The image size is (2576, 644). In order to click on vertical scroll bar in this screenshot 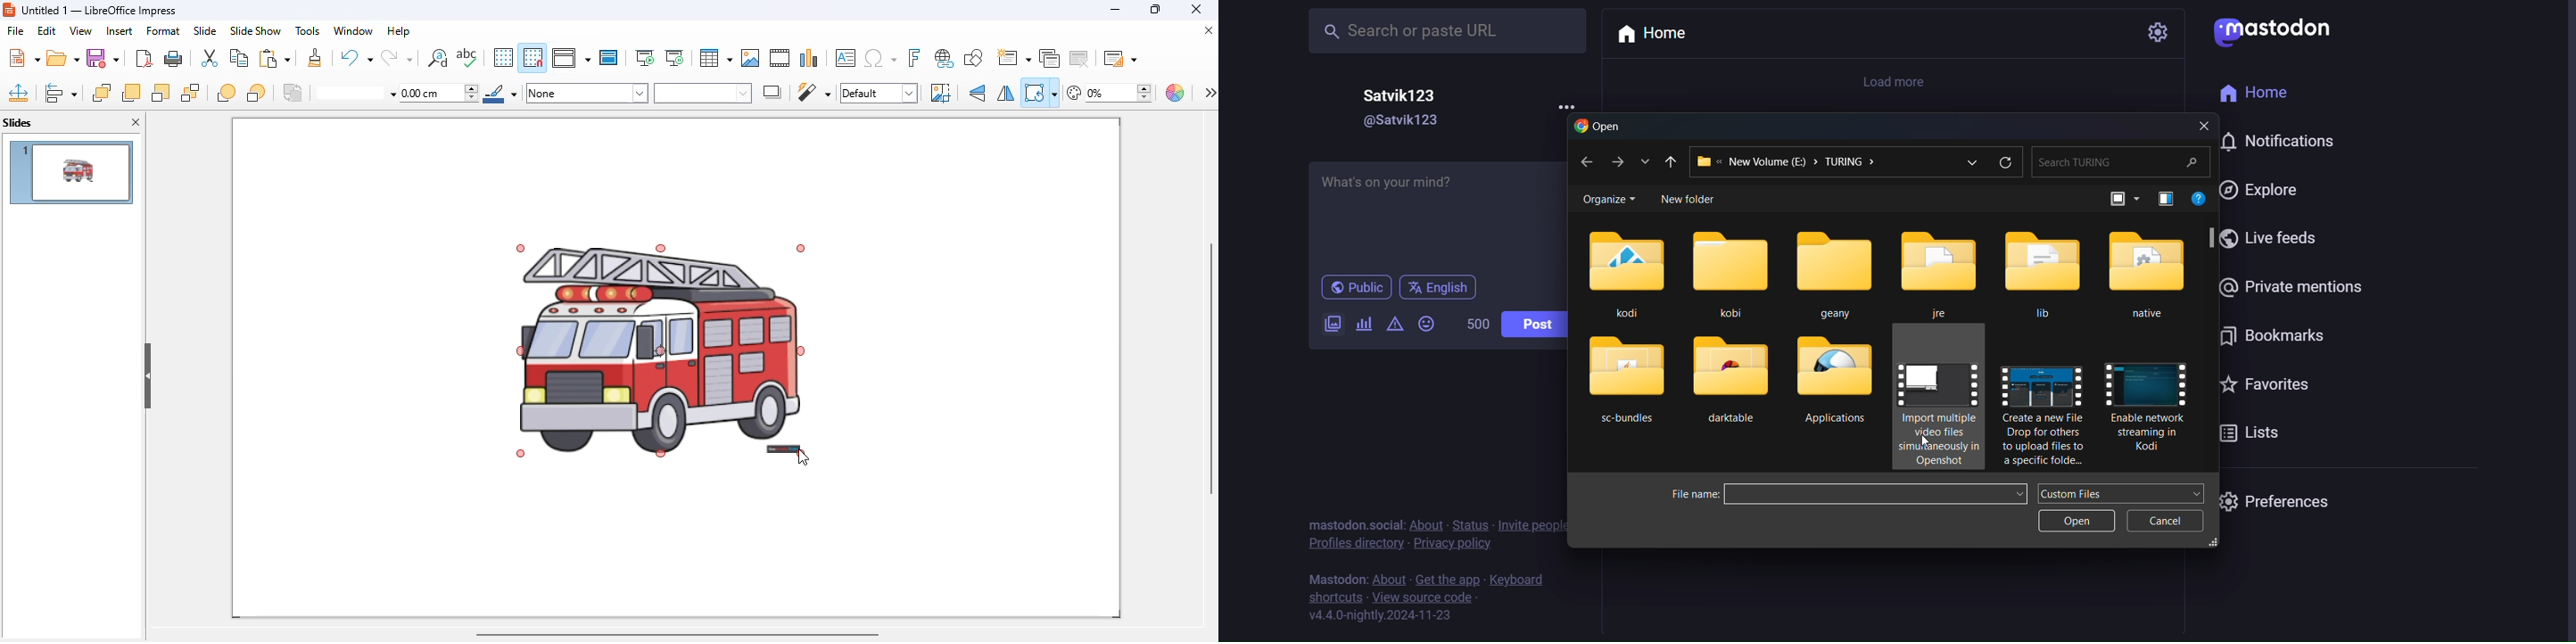, I will do `click(1210, 366)`.